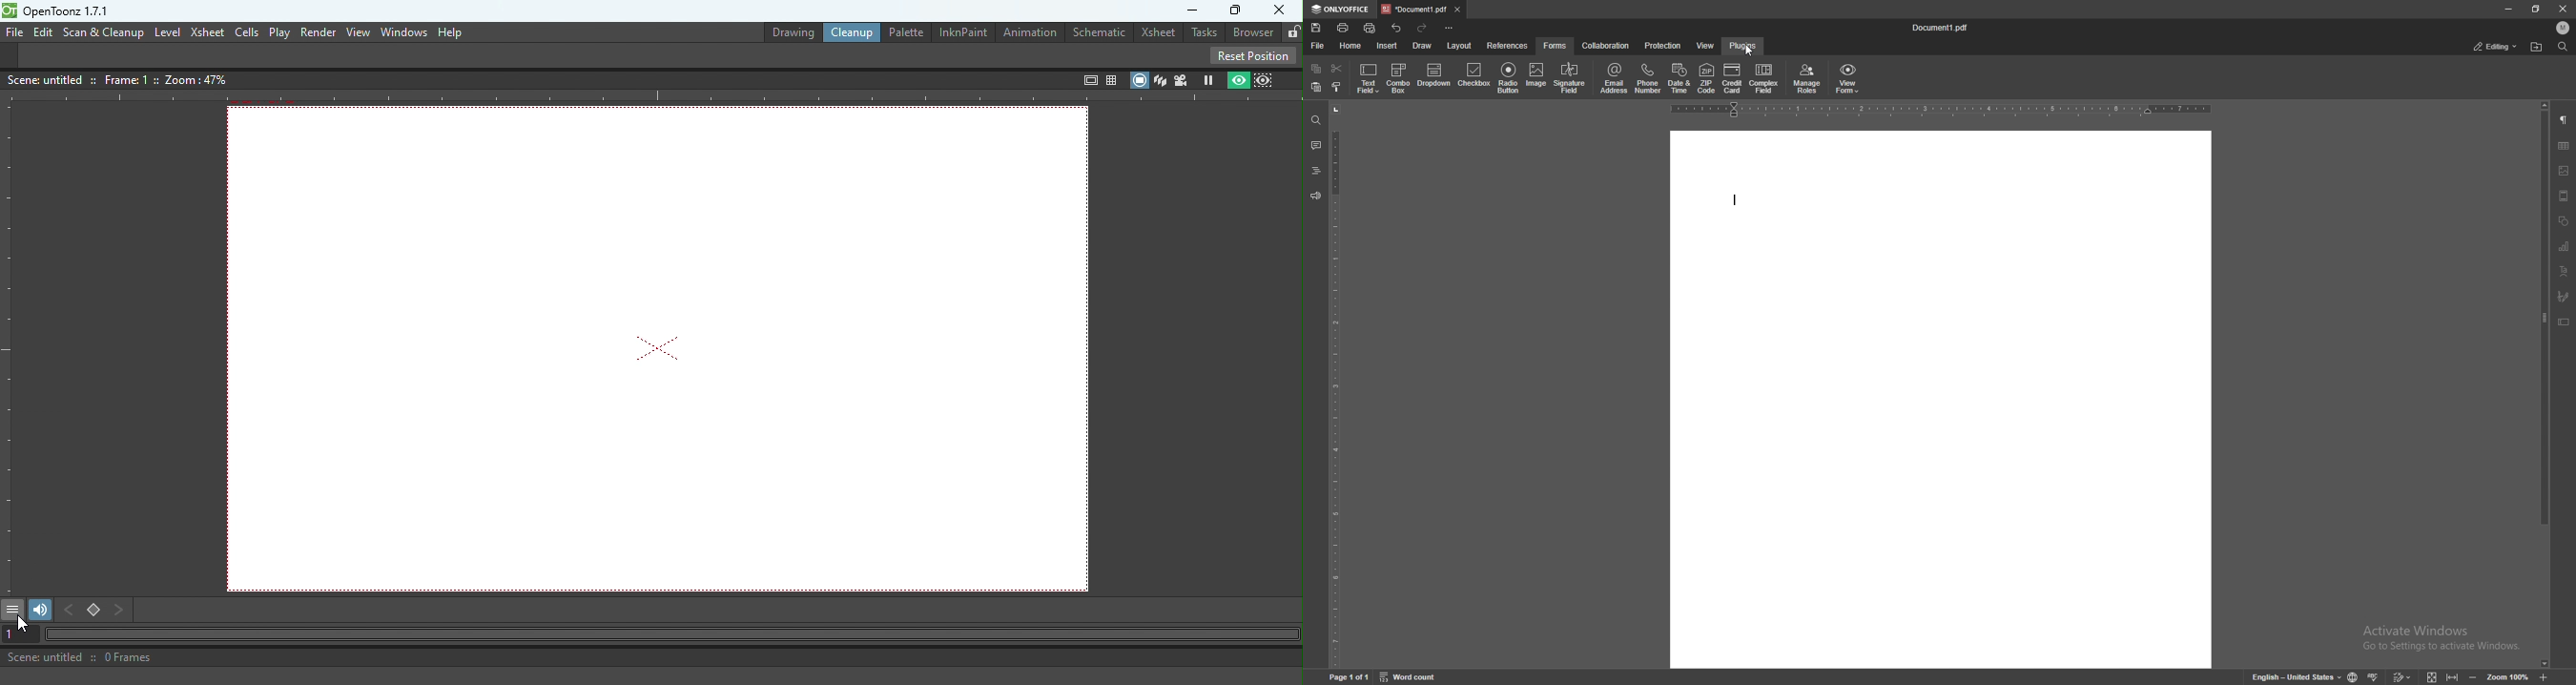 Image resolution: width=2576 pixels, height=700 pixels. I want to click on openloonz1.7.1, so click(72, 11).